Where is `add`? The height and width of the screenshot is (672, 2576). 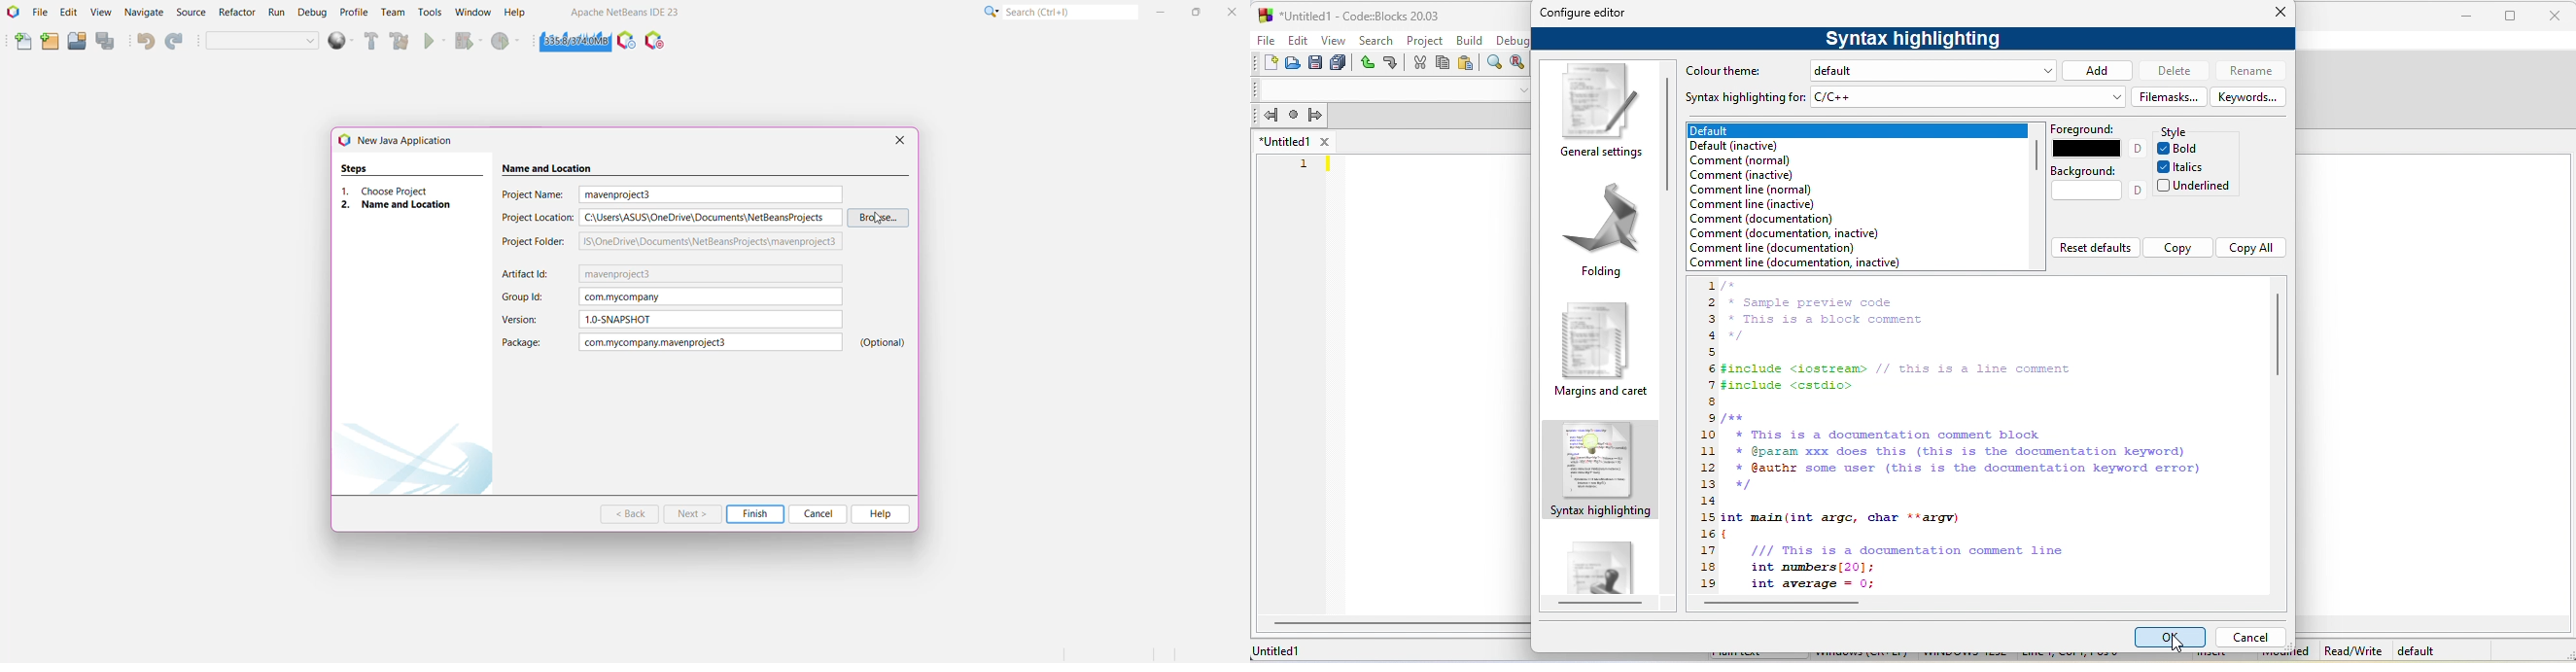
add is located at coordinates (2098, 70).